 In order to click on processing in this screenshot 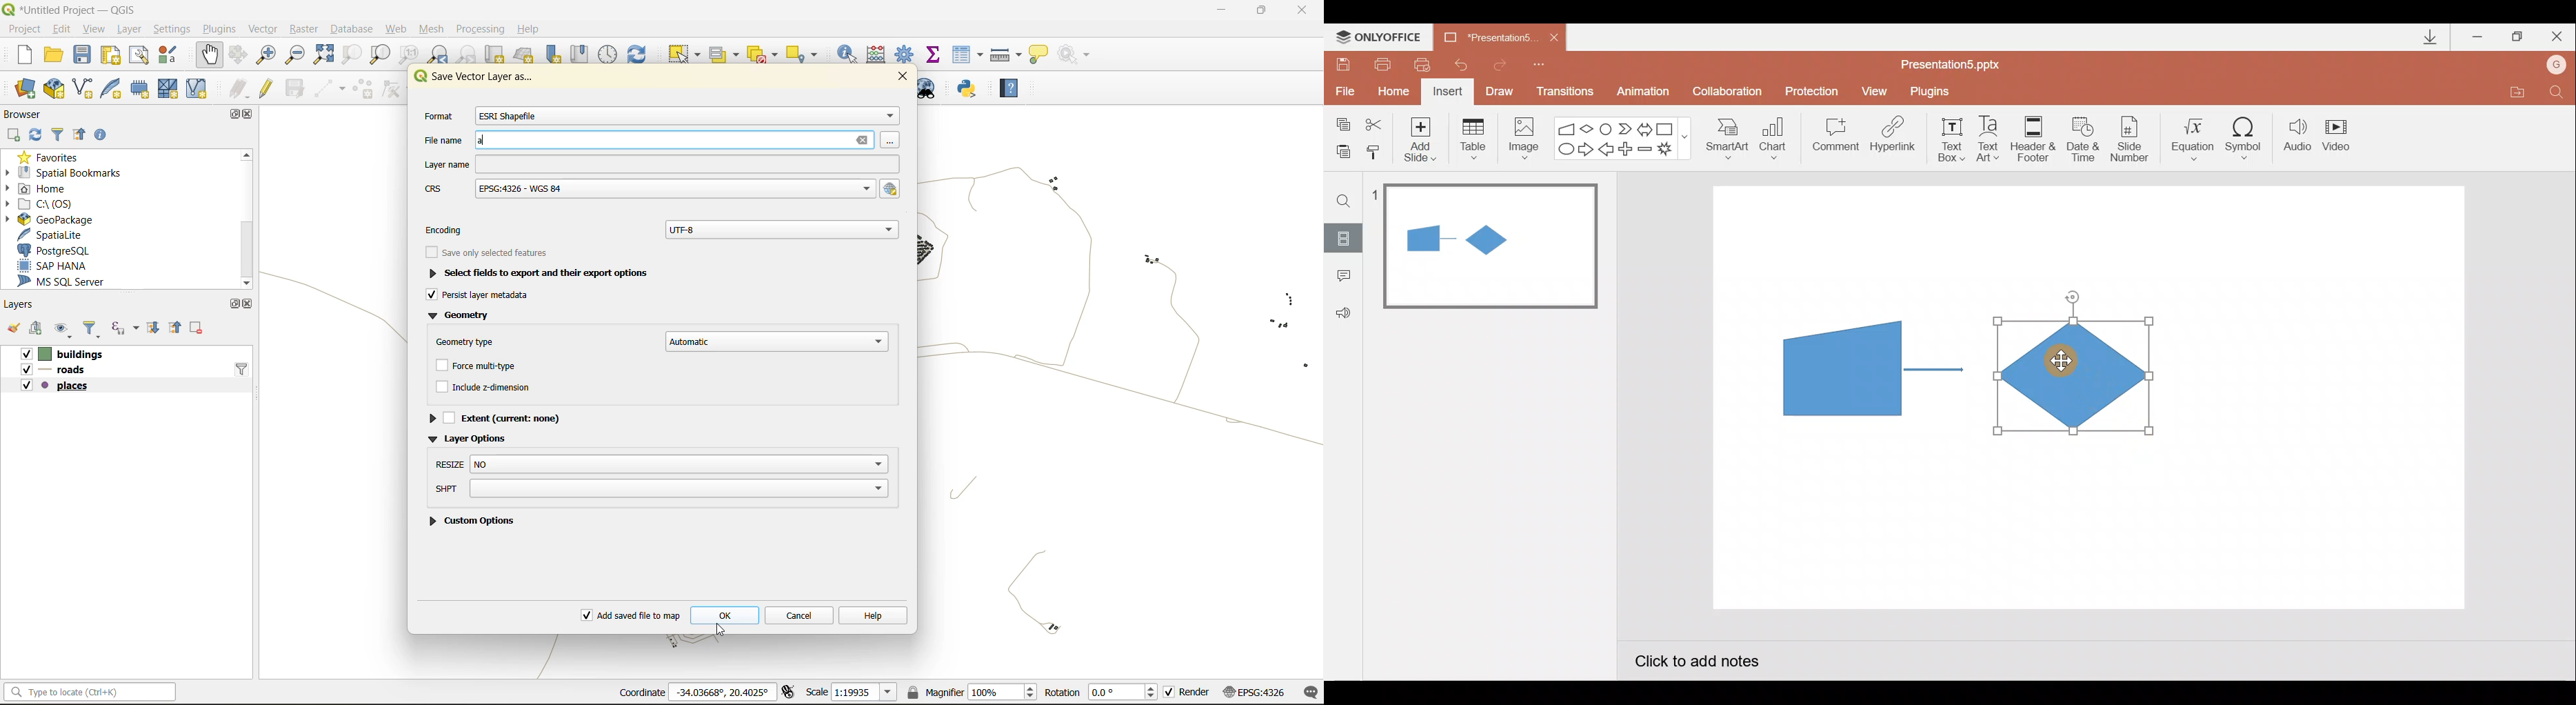, I will do `click(481, 26)`.